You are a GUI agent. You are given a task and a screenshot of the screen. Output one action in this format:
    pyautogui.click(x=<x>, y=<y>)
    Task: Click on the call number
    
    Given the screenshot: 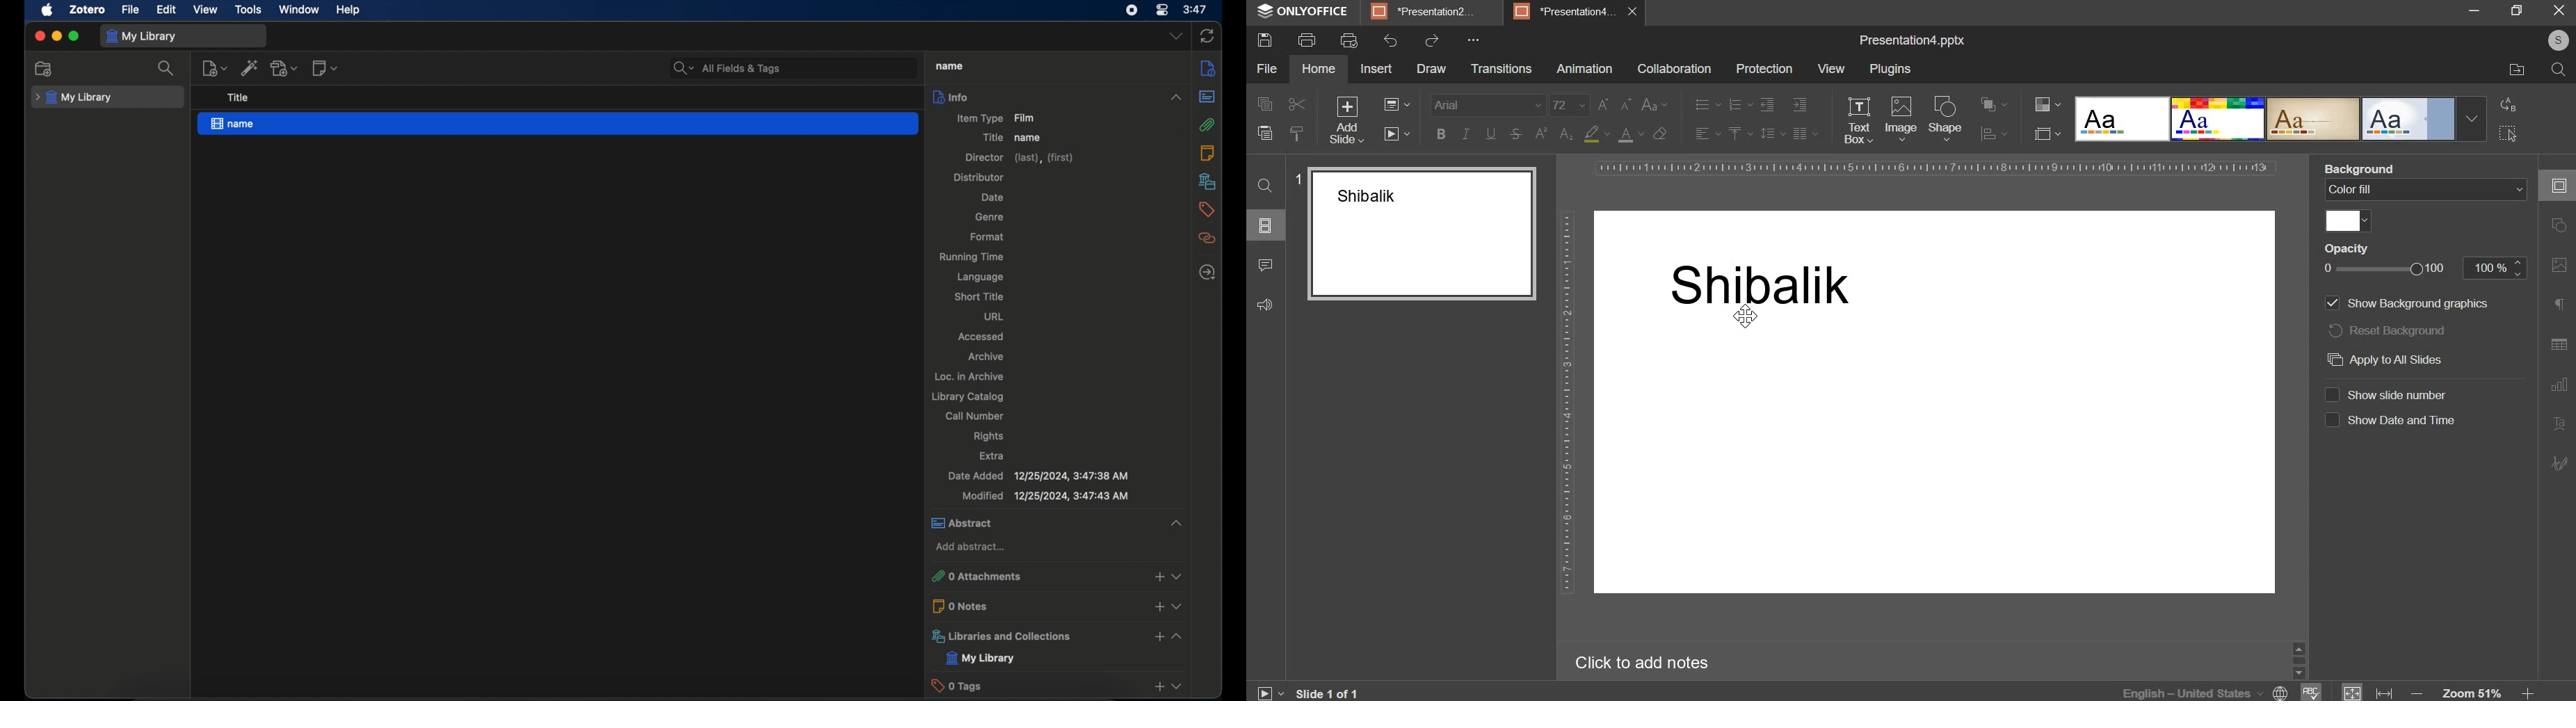 What is the action you would take?
    pyautogui.click(x=976, y=415)
    